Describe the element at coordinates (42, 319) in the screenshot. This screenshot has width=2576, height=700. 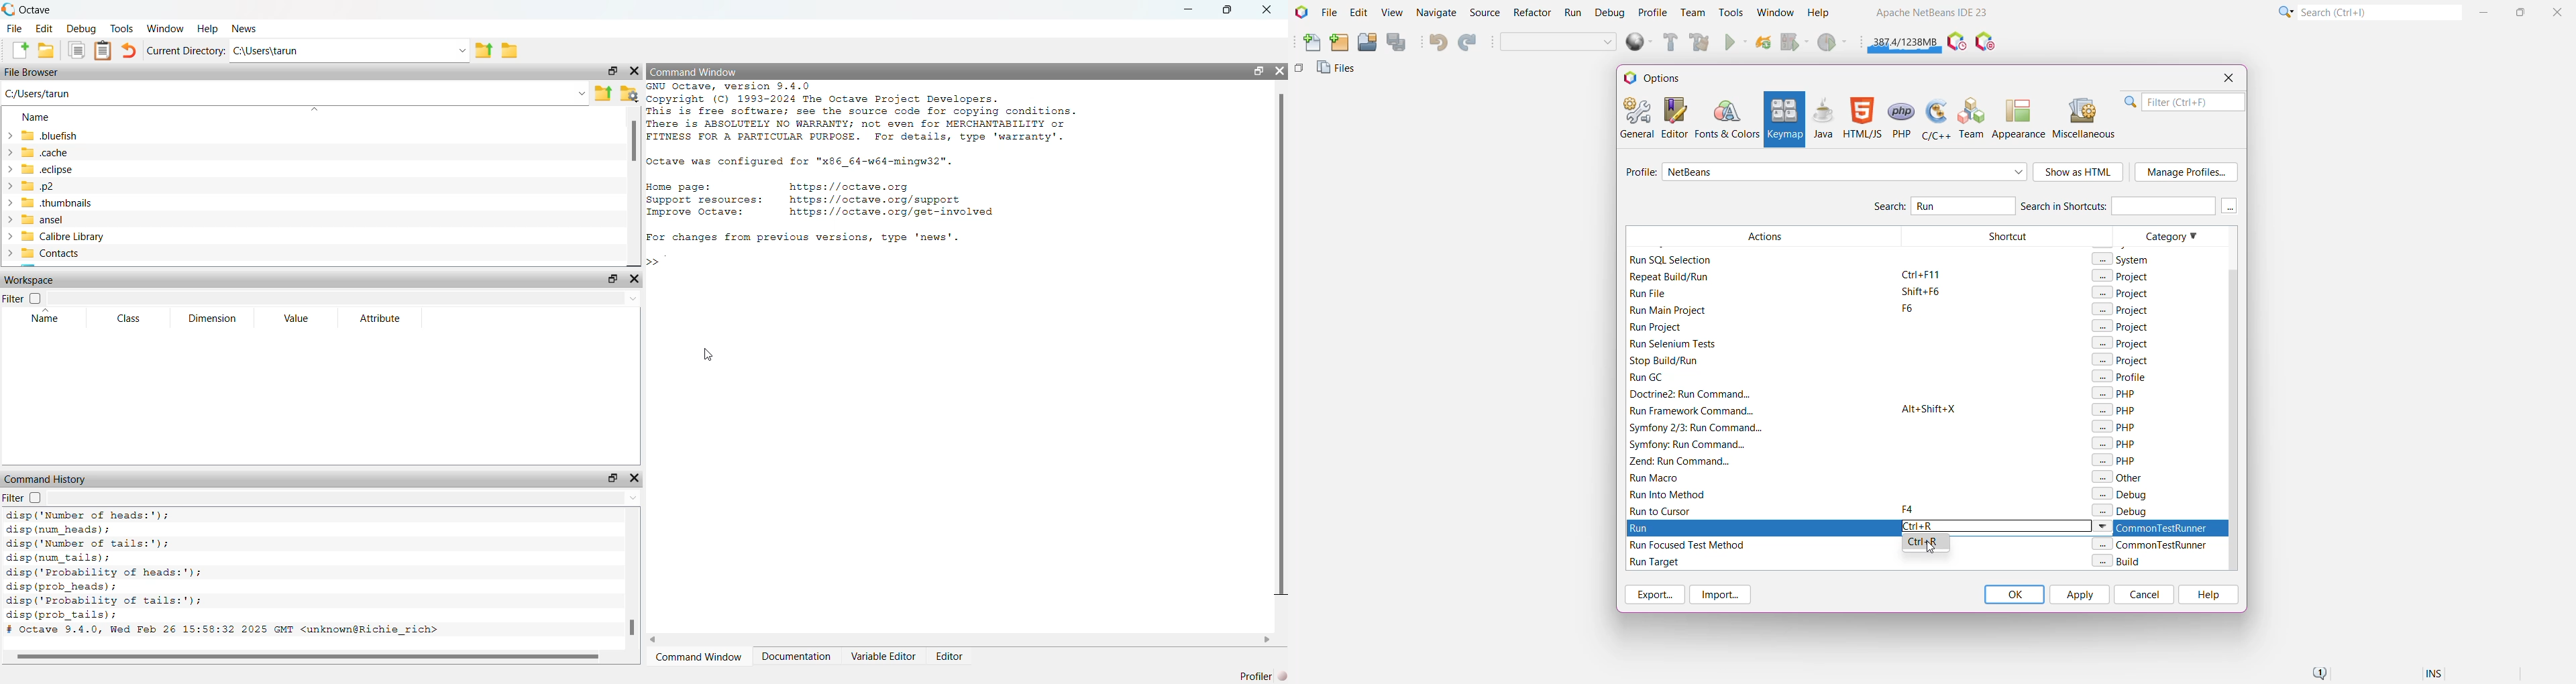
I see `Name` at that location.